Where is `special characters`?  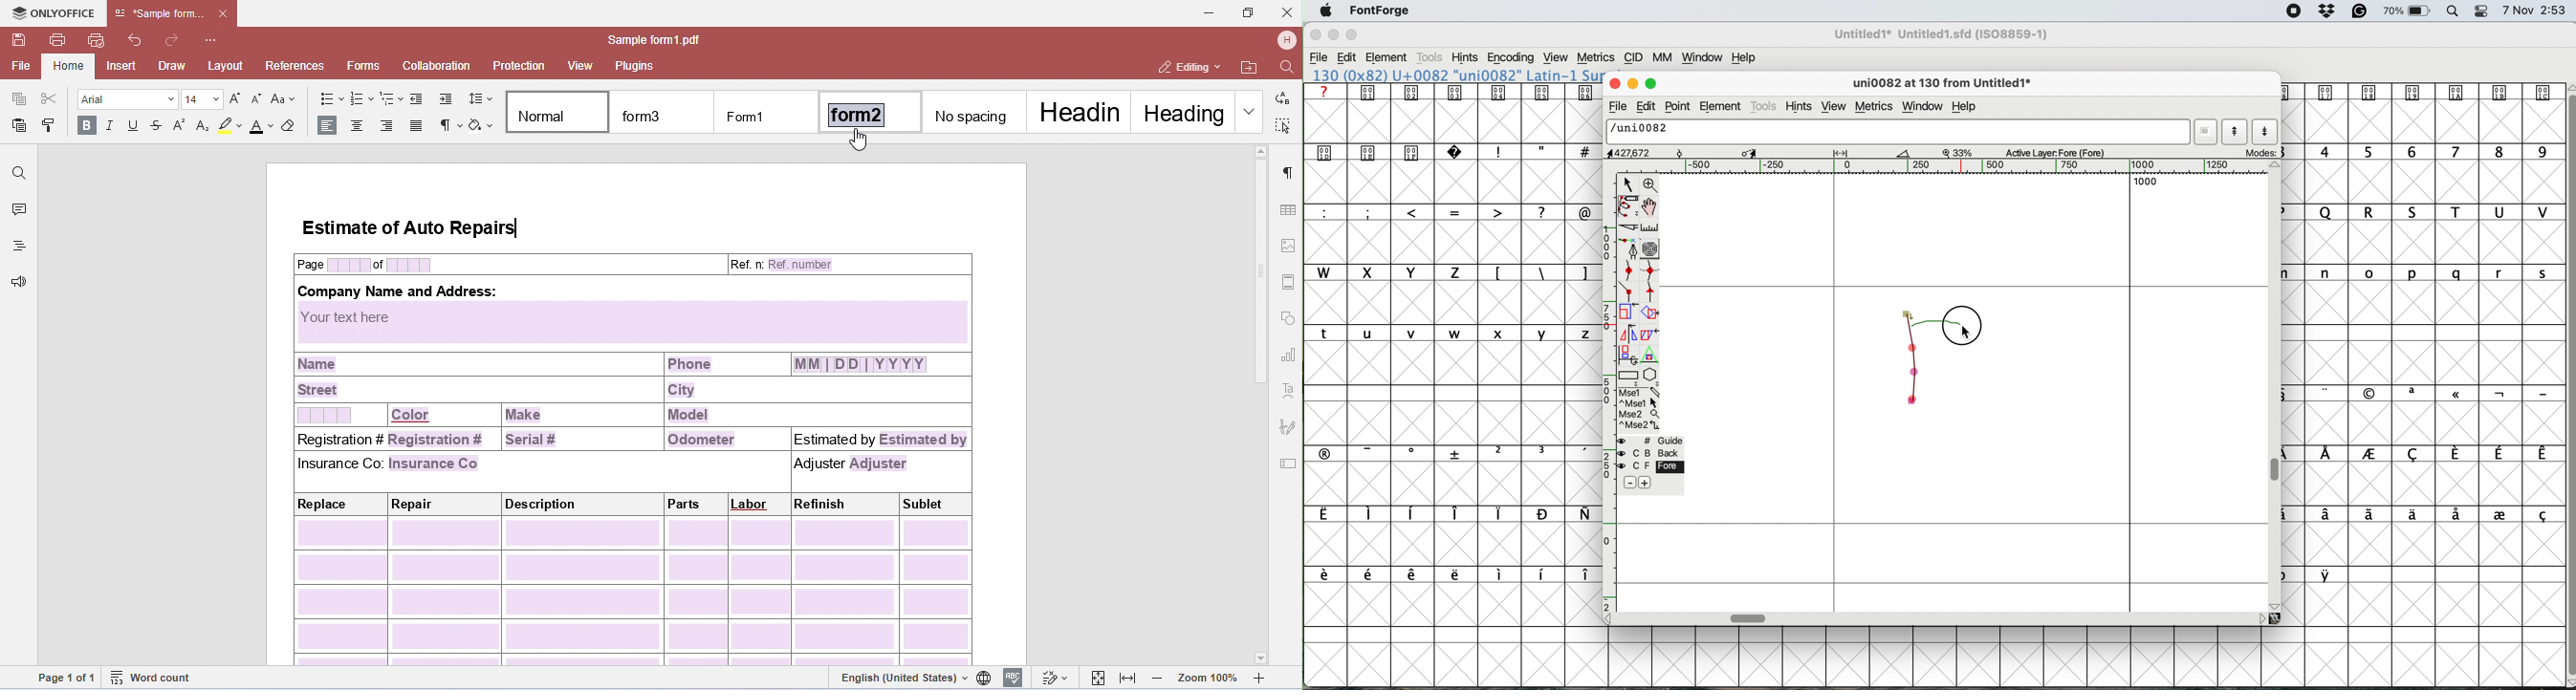 special characters is located at coordinates (2423, 455).